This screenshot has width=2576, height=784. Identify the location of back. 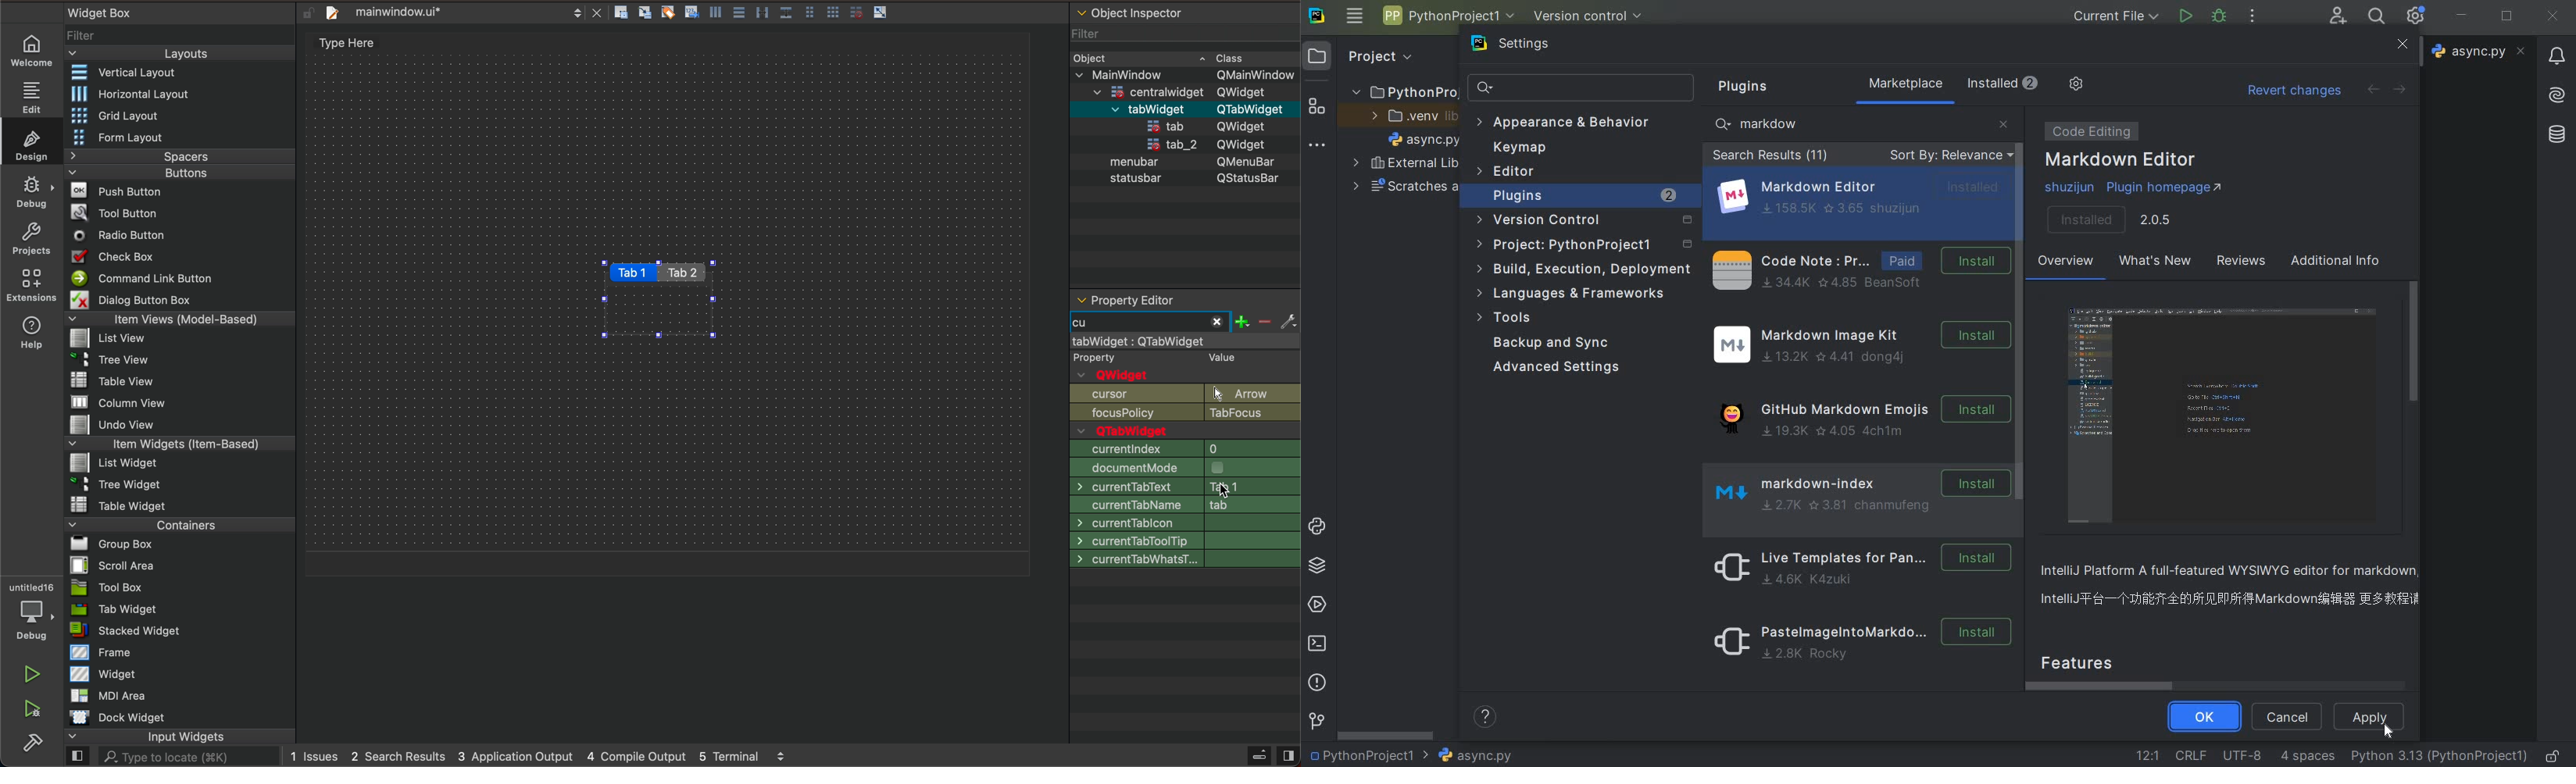
(2372, 89).